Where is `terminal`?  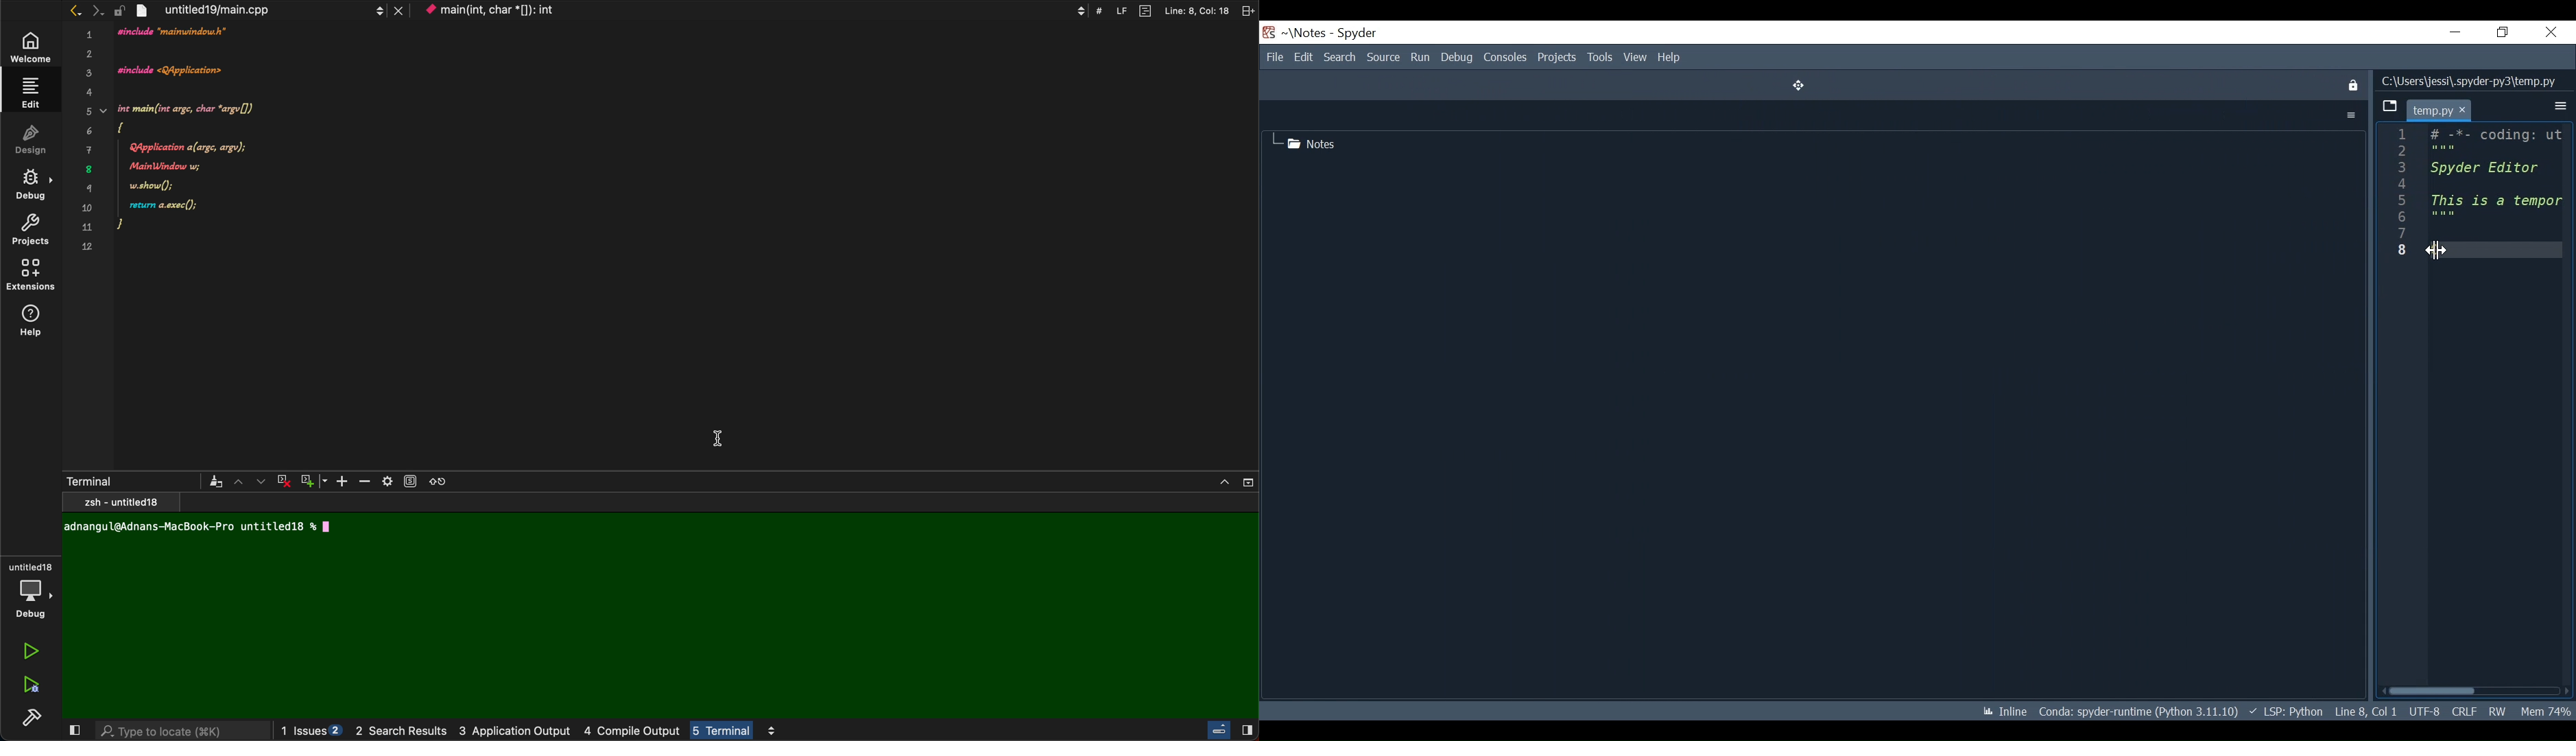 terminal is located at coordinates (660, 607).